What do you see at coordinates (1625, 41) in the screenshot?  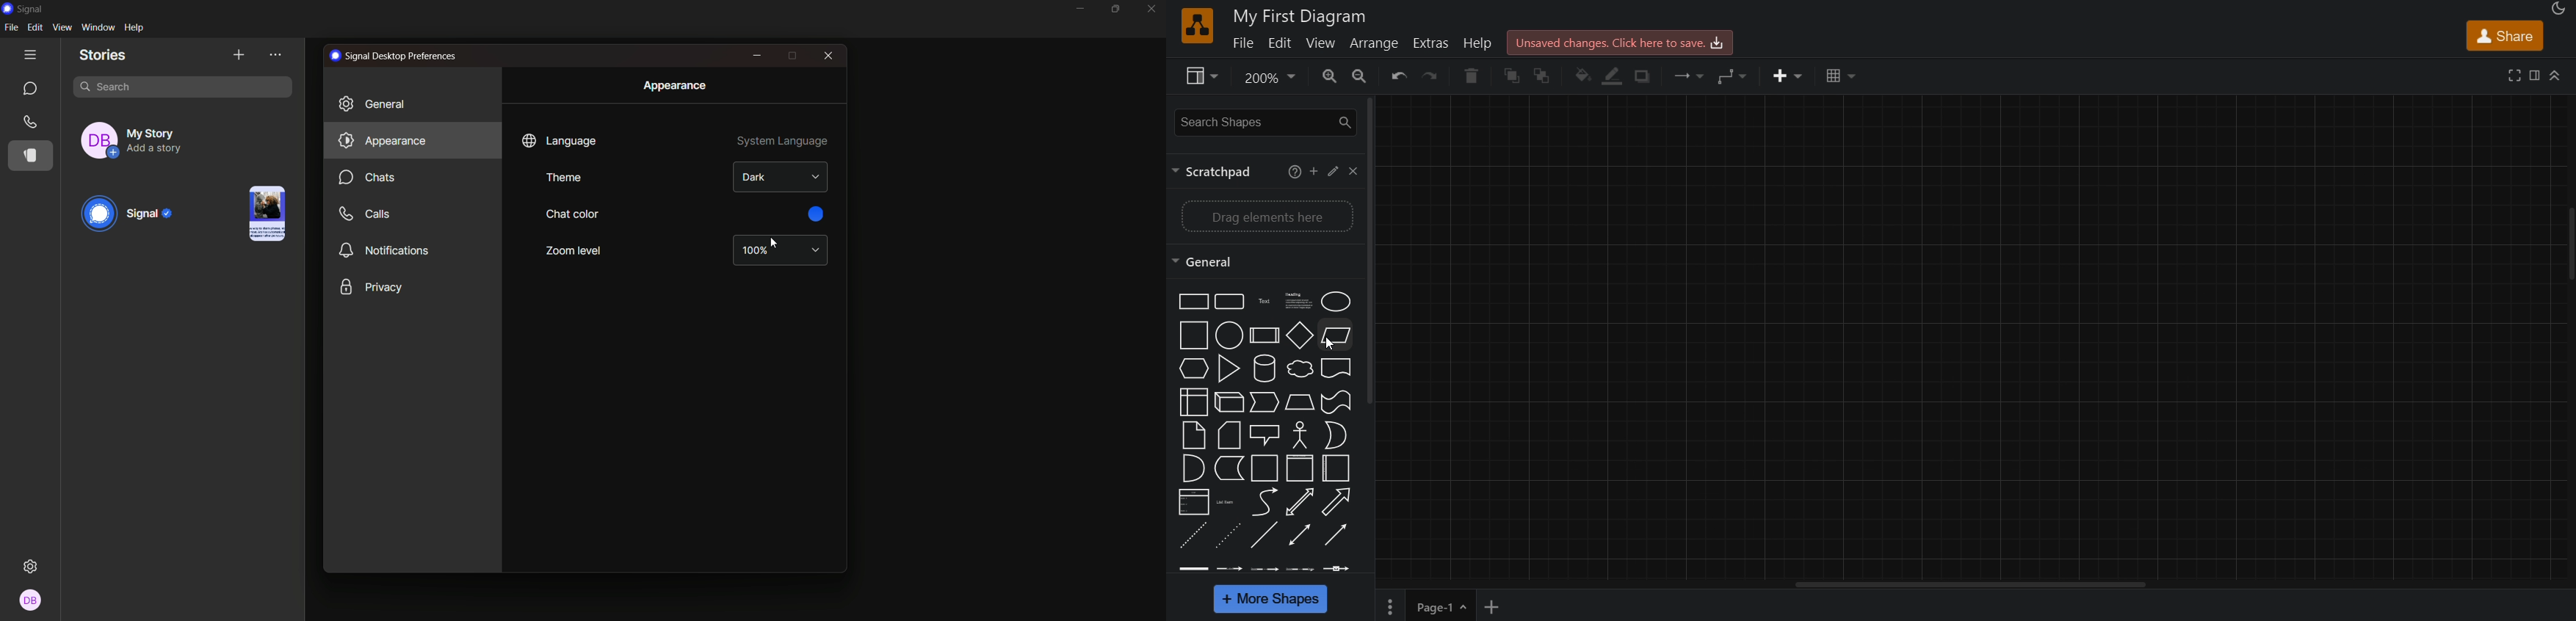 I see `click here to save.` at bounding box center [1625, 41].